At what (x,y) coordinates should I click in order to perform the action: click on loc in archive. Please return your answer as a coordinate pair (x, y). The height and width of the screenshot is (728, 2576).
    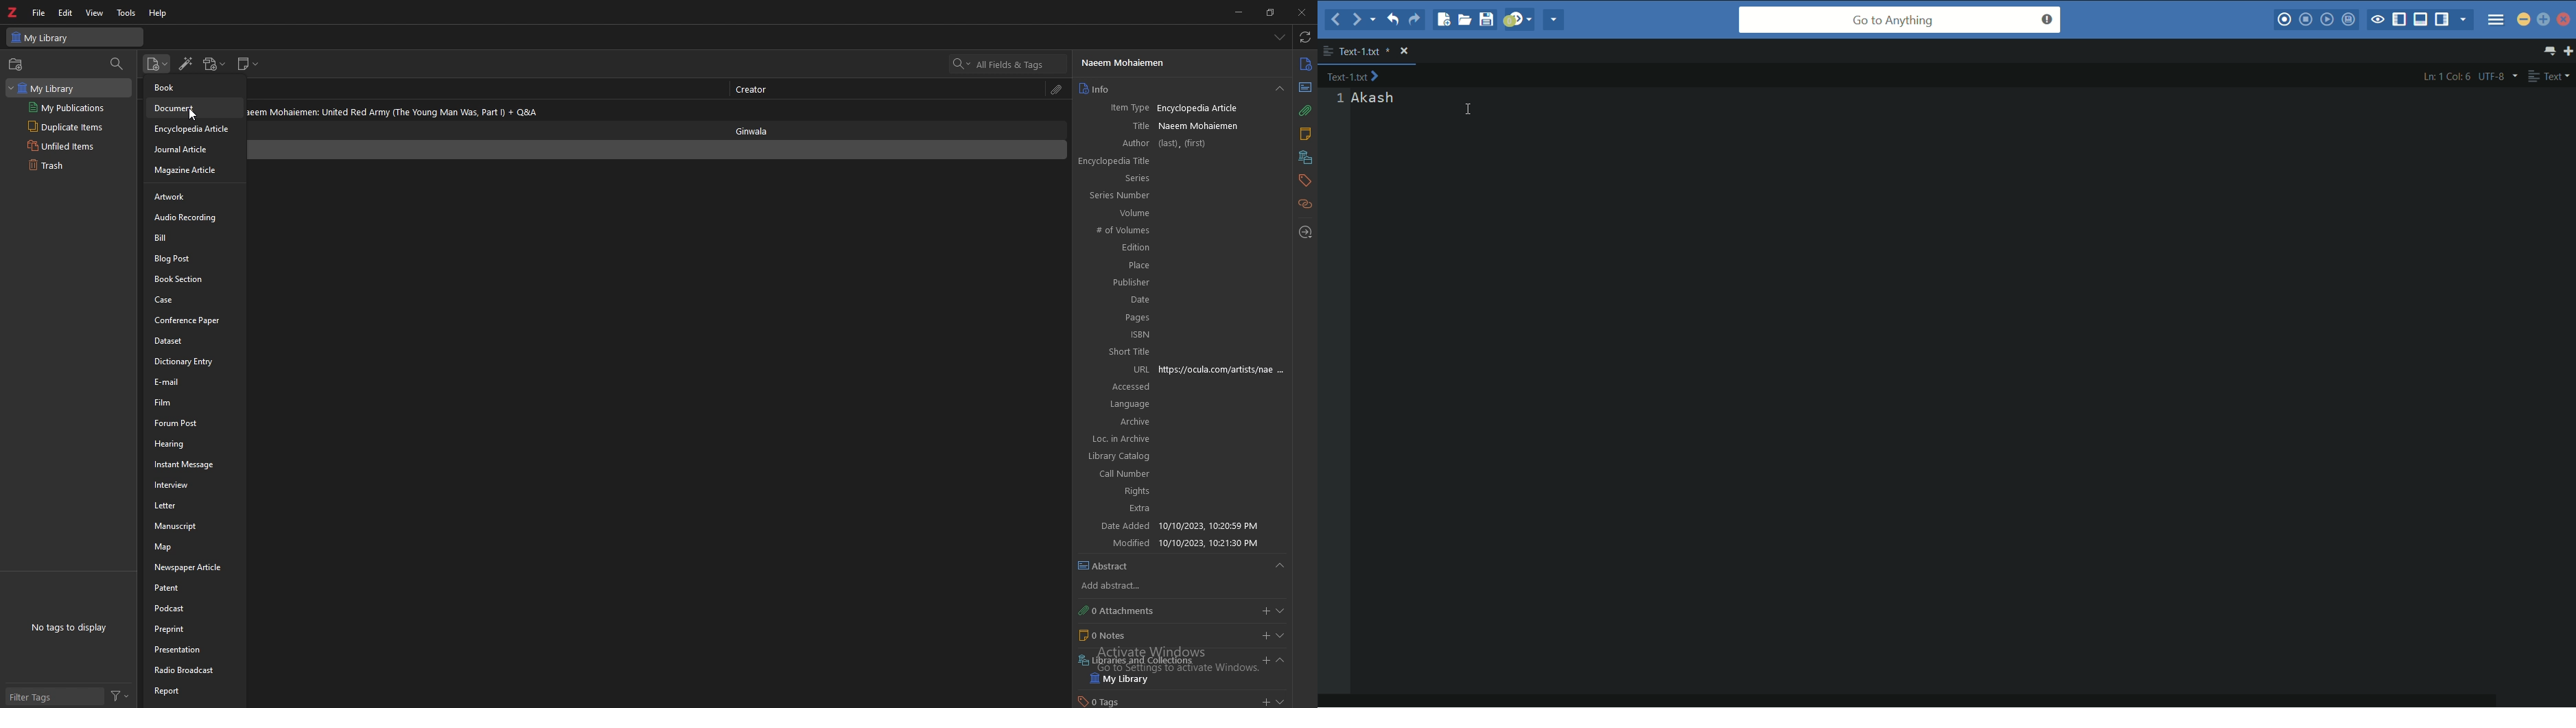
    Looking at the image, I should click on (1114, 440).